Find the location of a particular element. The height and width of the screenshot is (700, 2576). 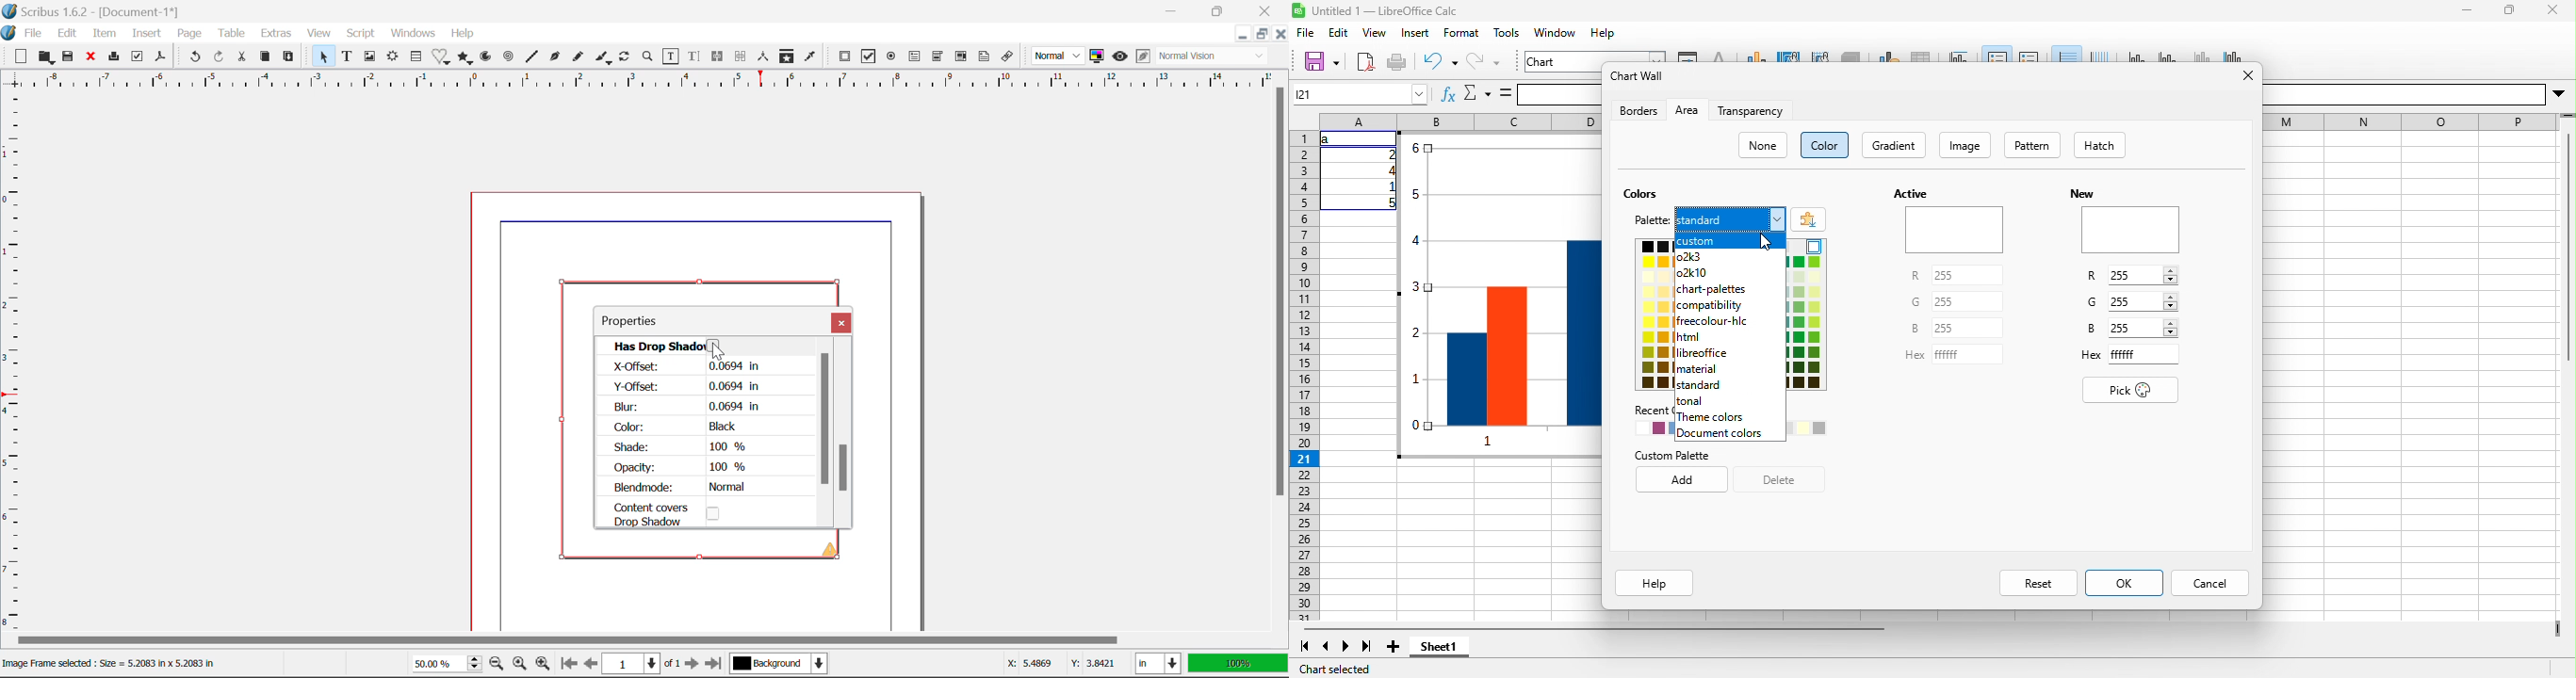

cancel is located at coordinates (2209, 583).